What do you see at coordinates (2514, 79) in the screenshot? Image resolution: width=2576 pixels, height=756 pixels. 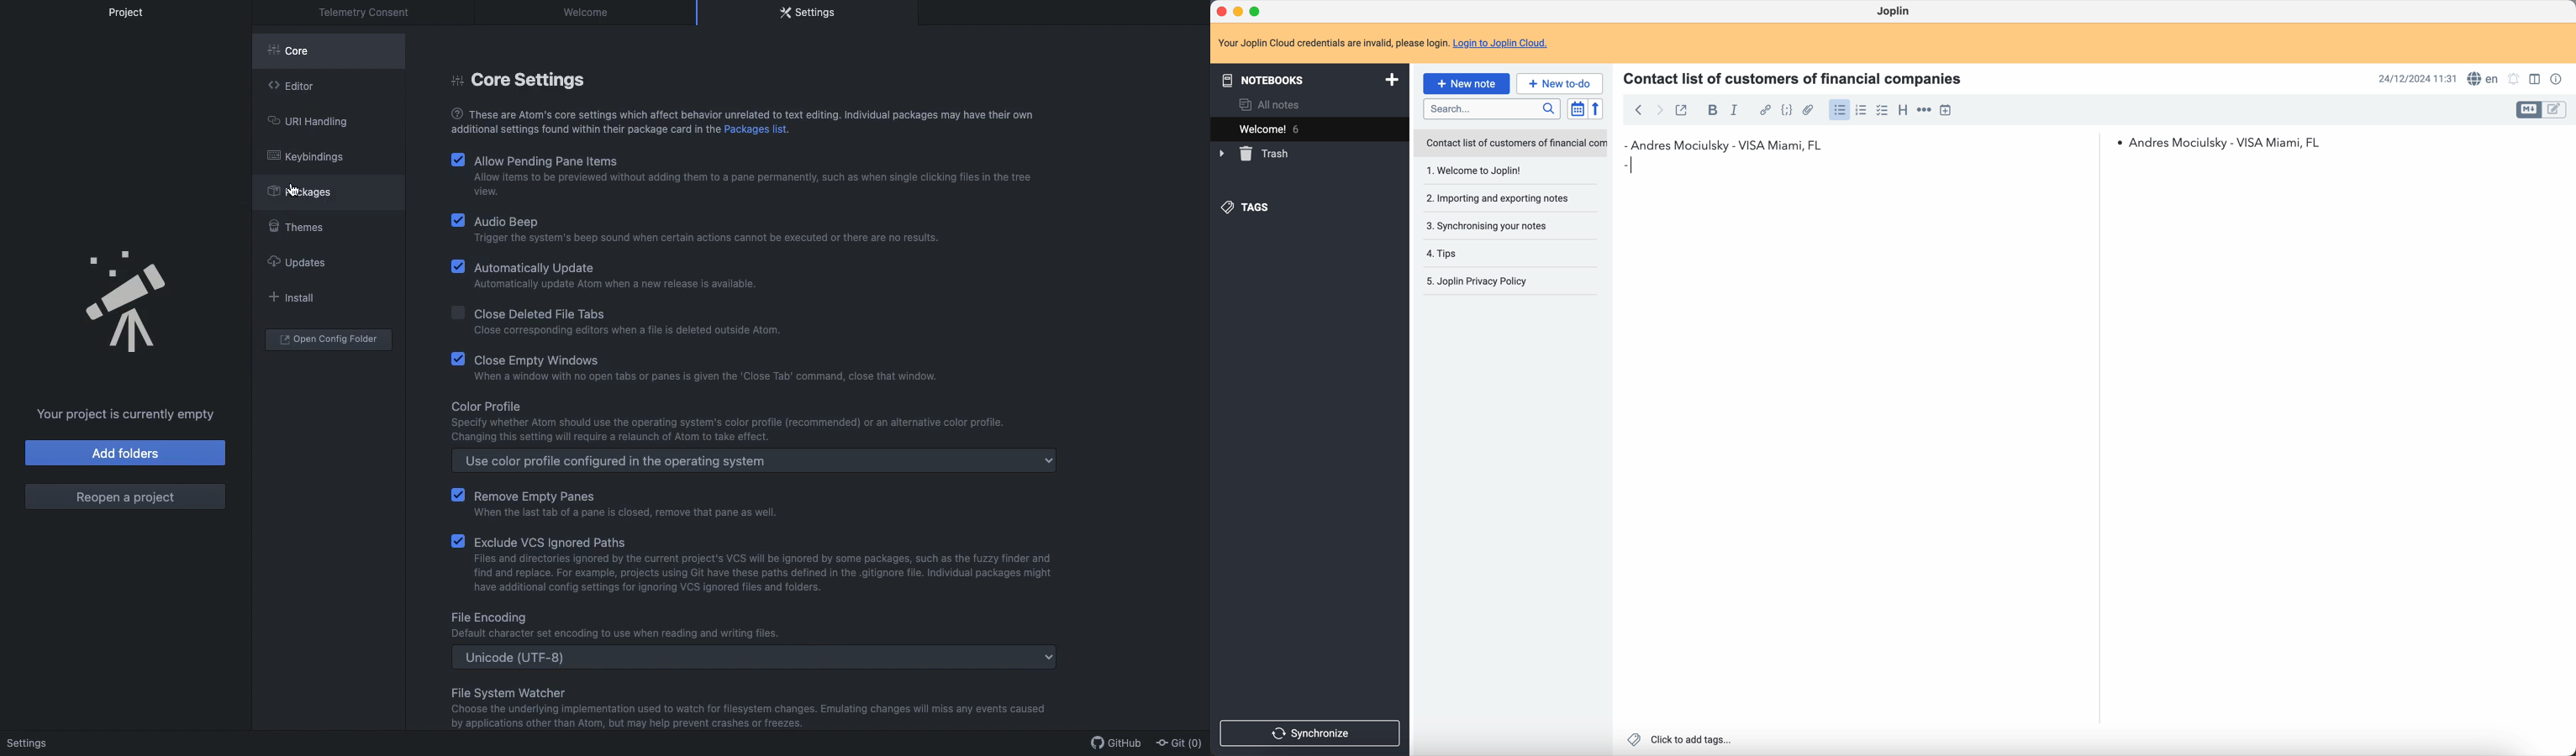 I see `set notifications` at bounding box center [2514, 79].